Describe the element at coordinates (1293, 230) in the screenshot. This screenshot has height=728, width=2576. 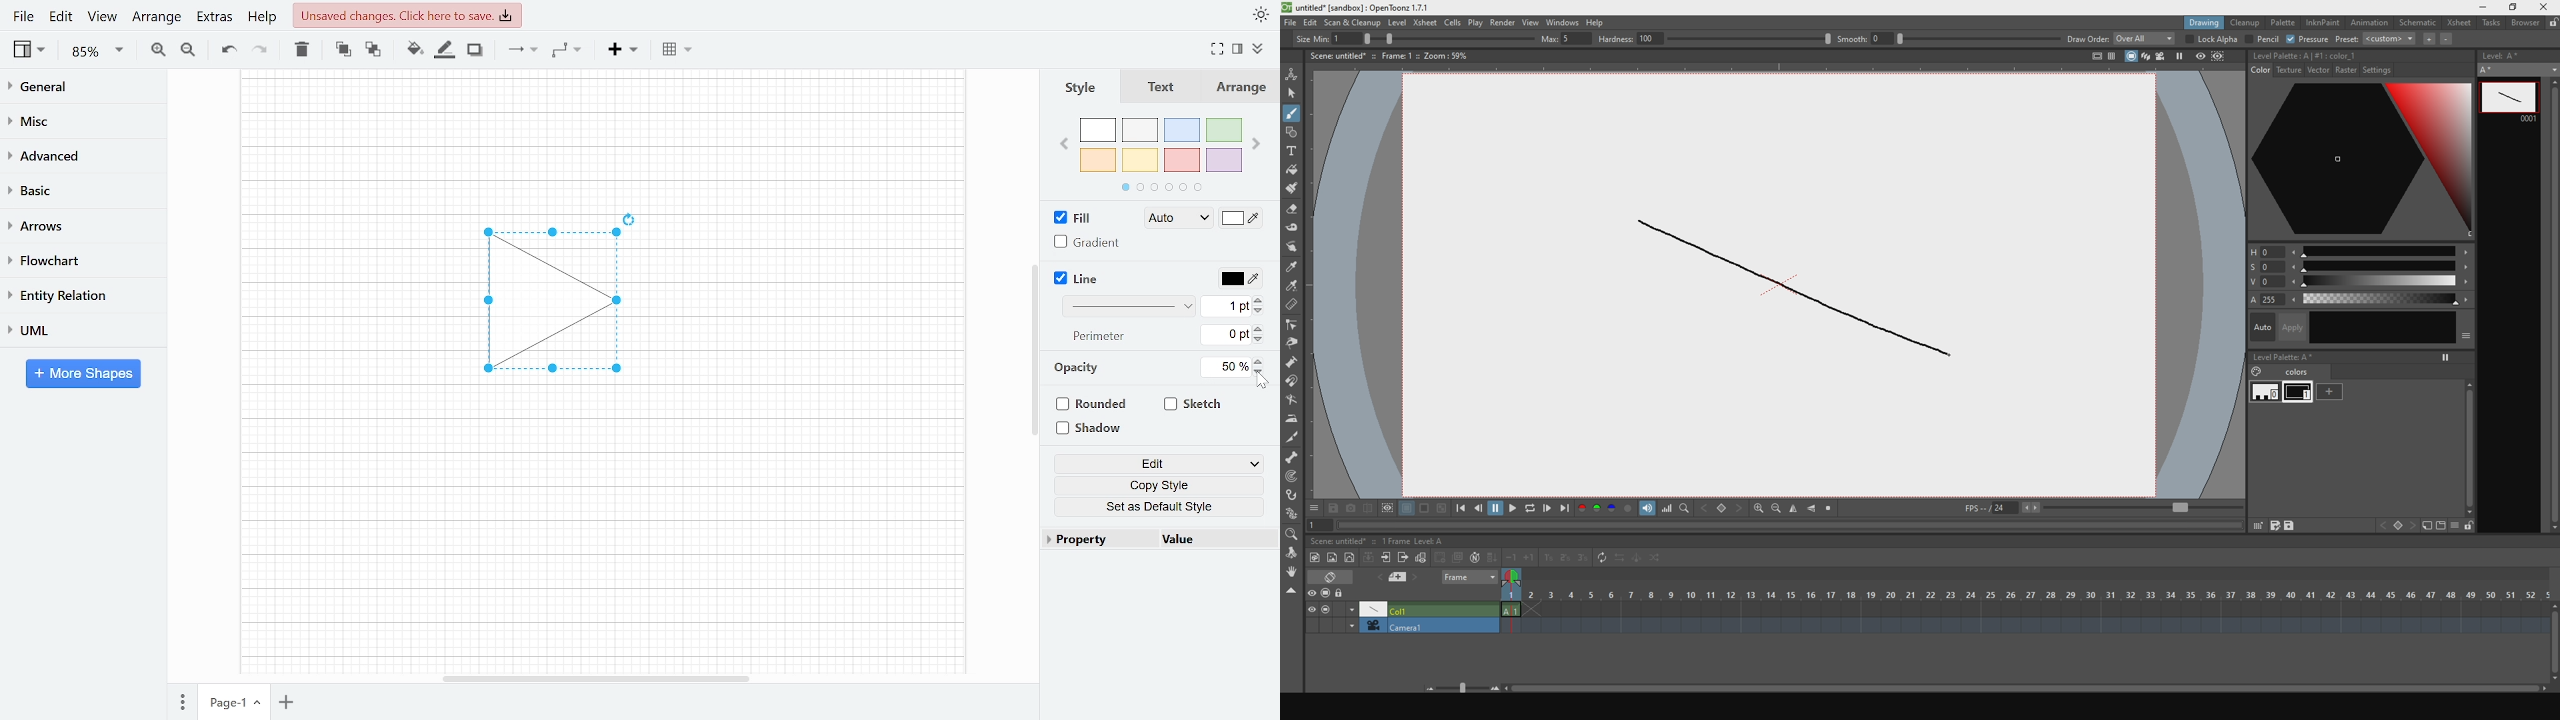
I see `tape` at that location.